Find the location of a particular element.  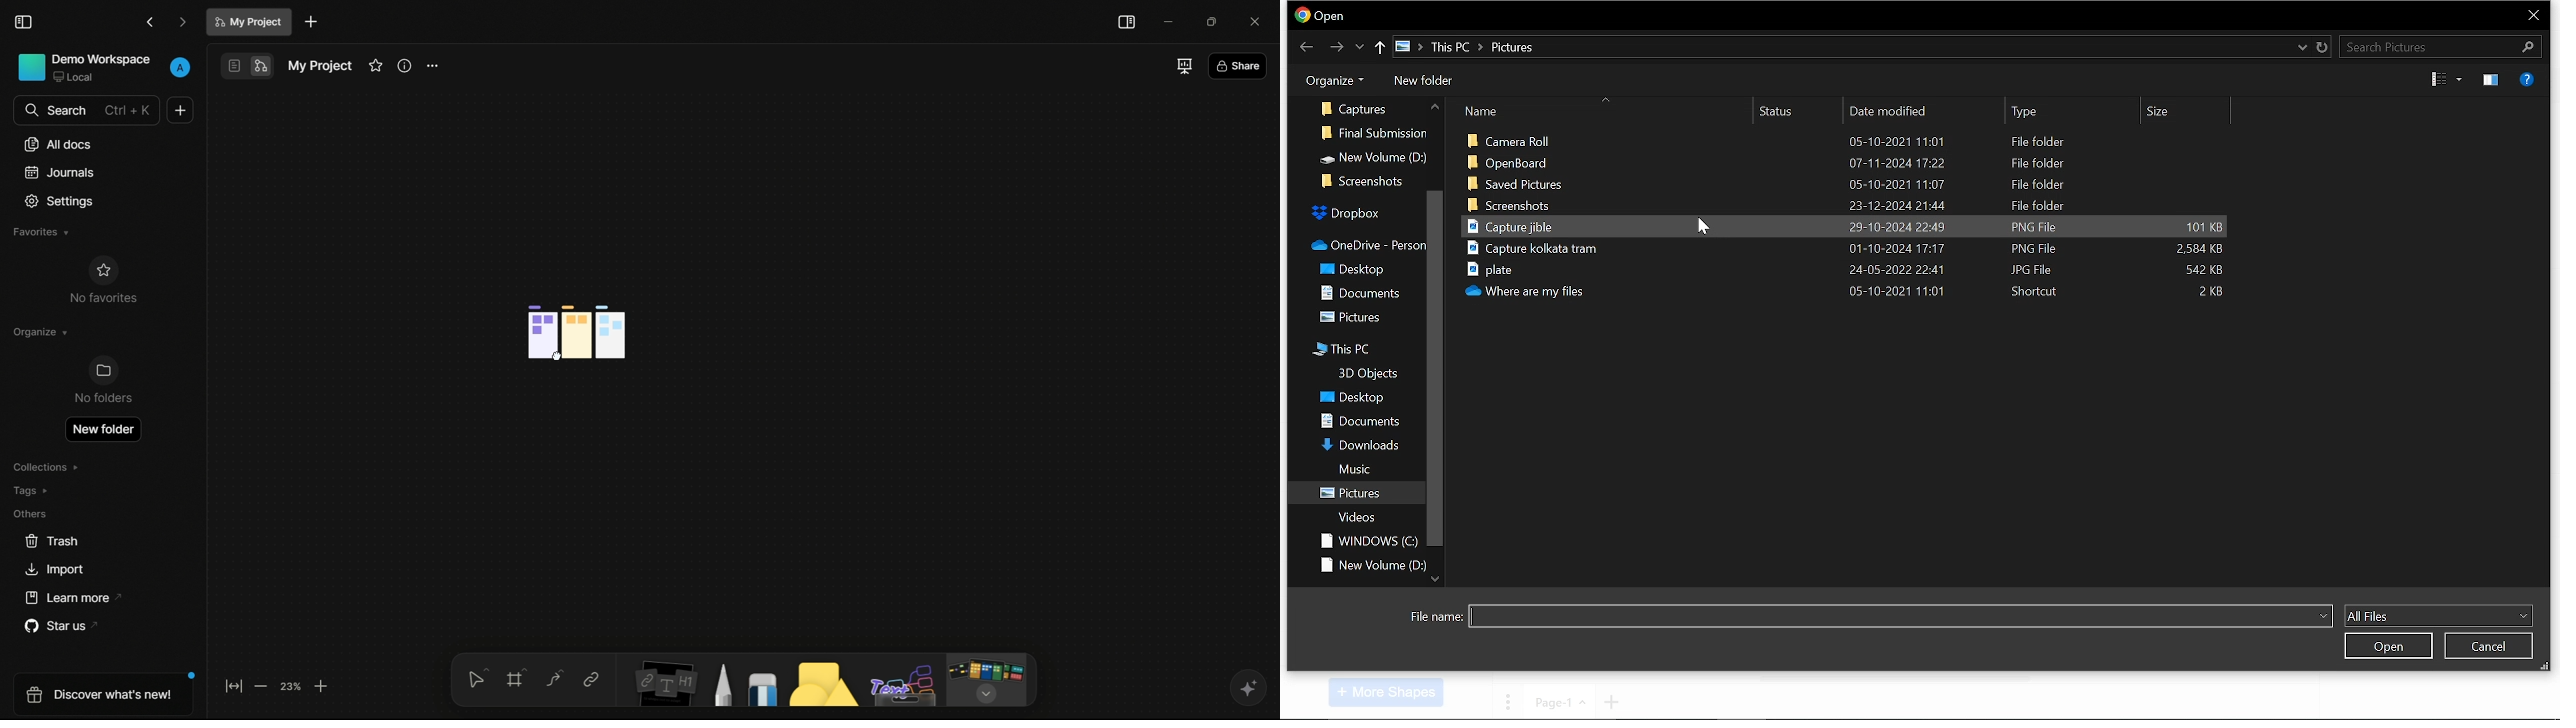

favorites is located at coordinates (39, 232).